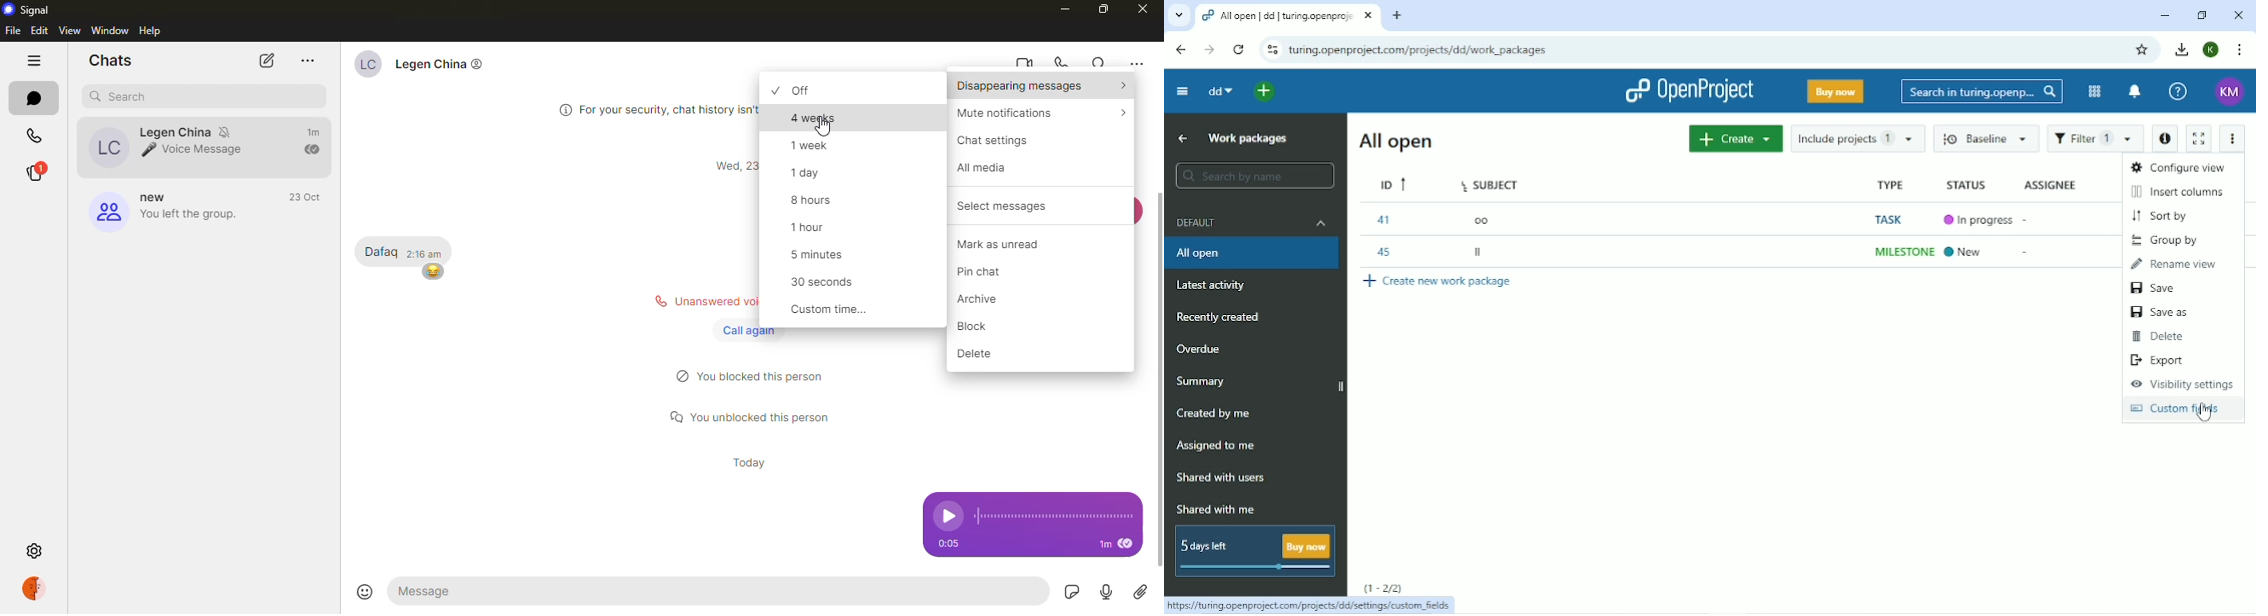  I want to click on cursor, so click(2212, 420).